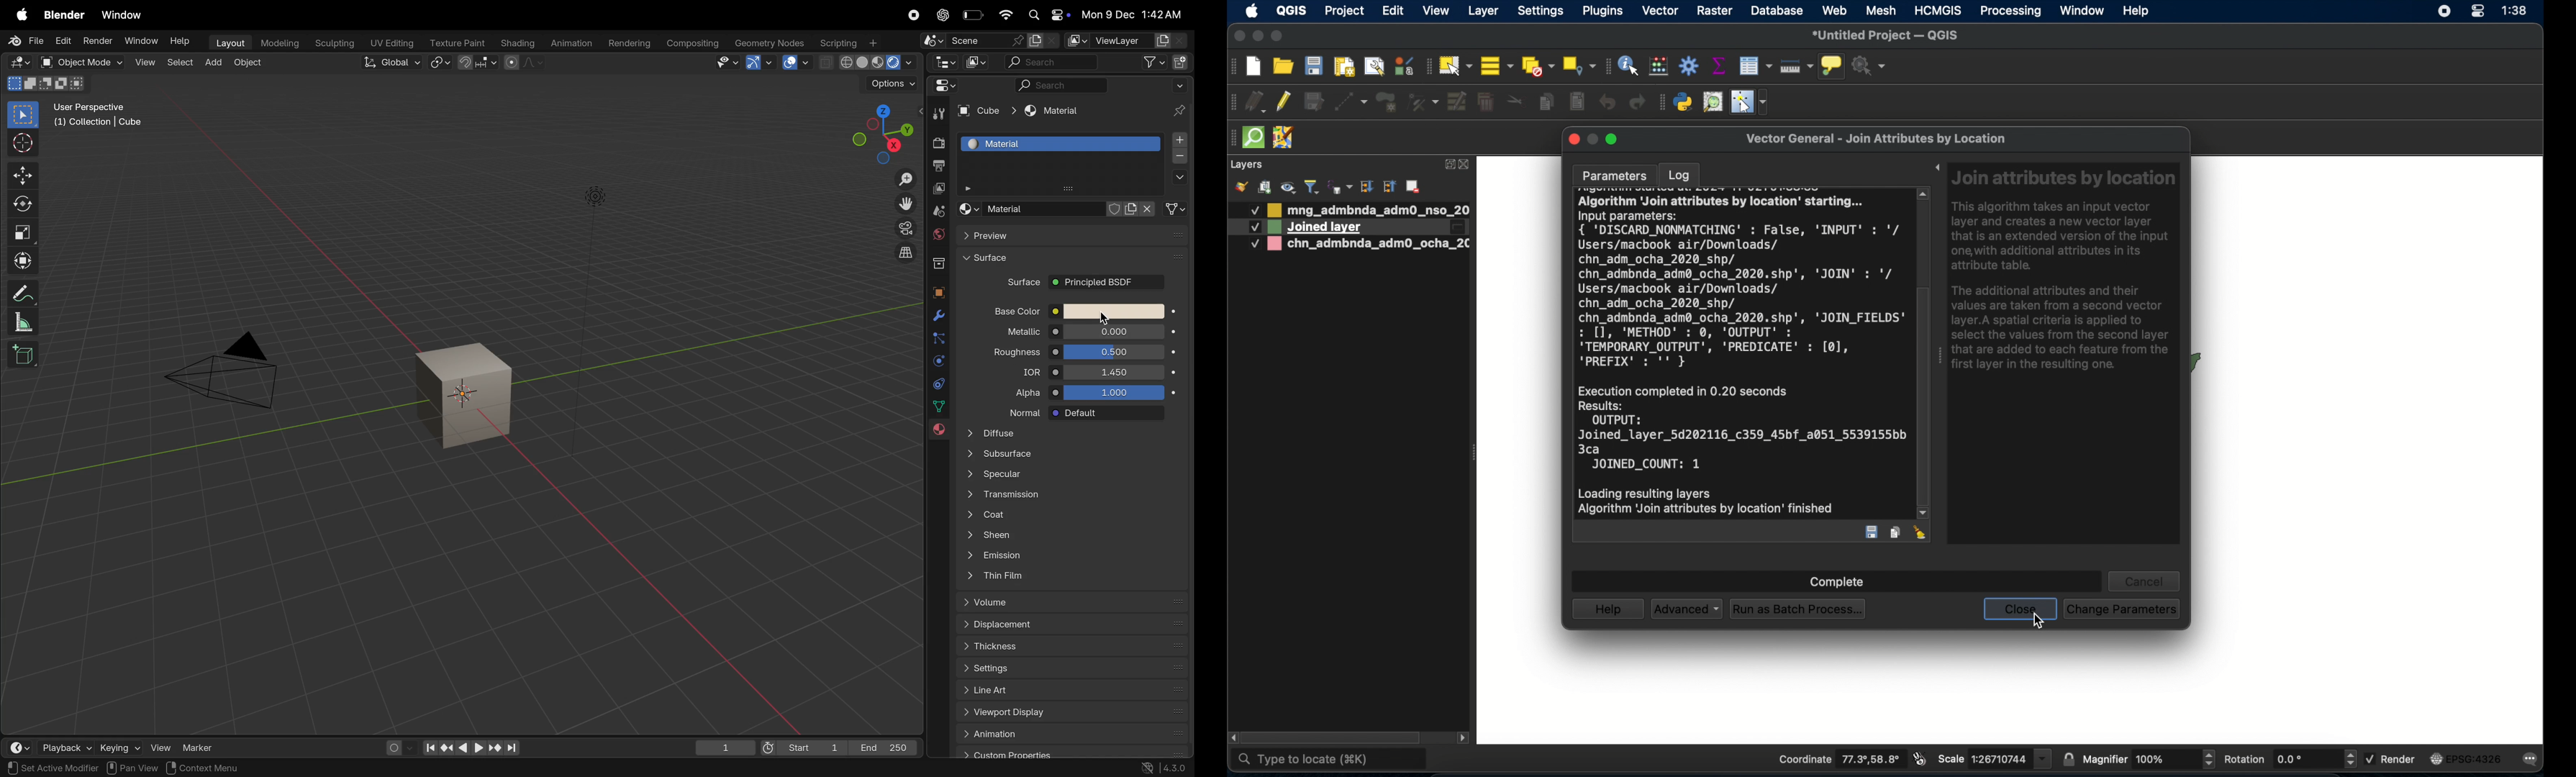 Image resolution: width=2576 pixels, height=784 pixels. I want to click on Spectular, so click(1067, 477).